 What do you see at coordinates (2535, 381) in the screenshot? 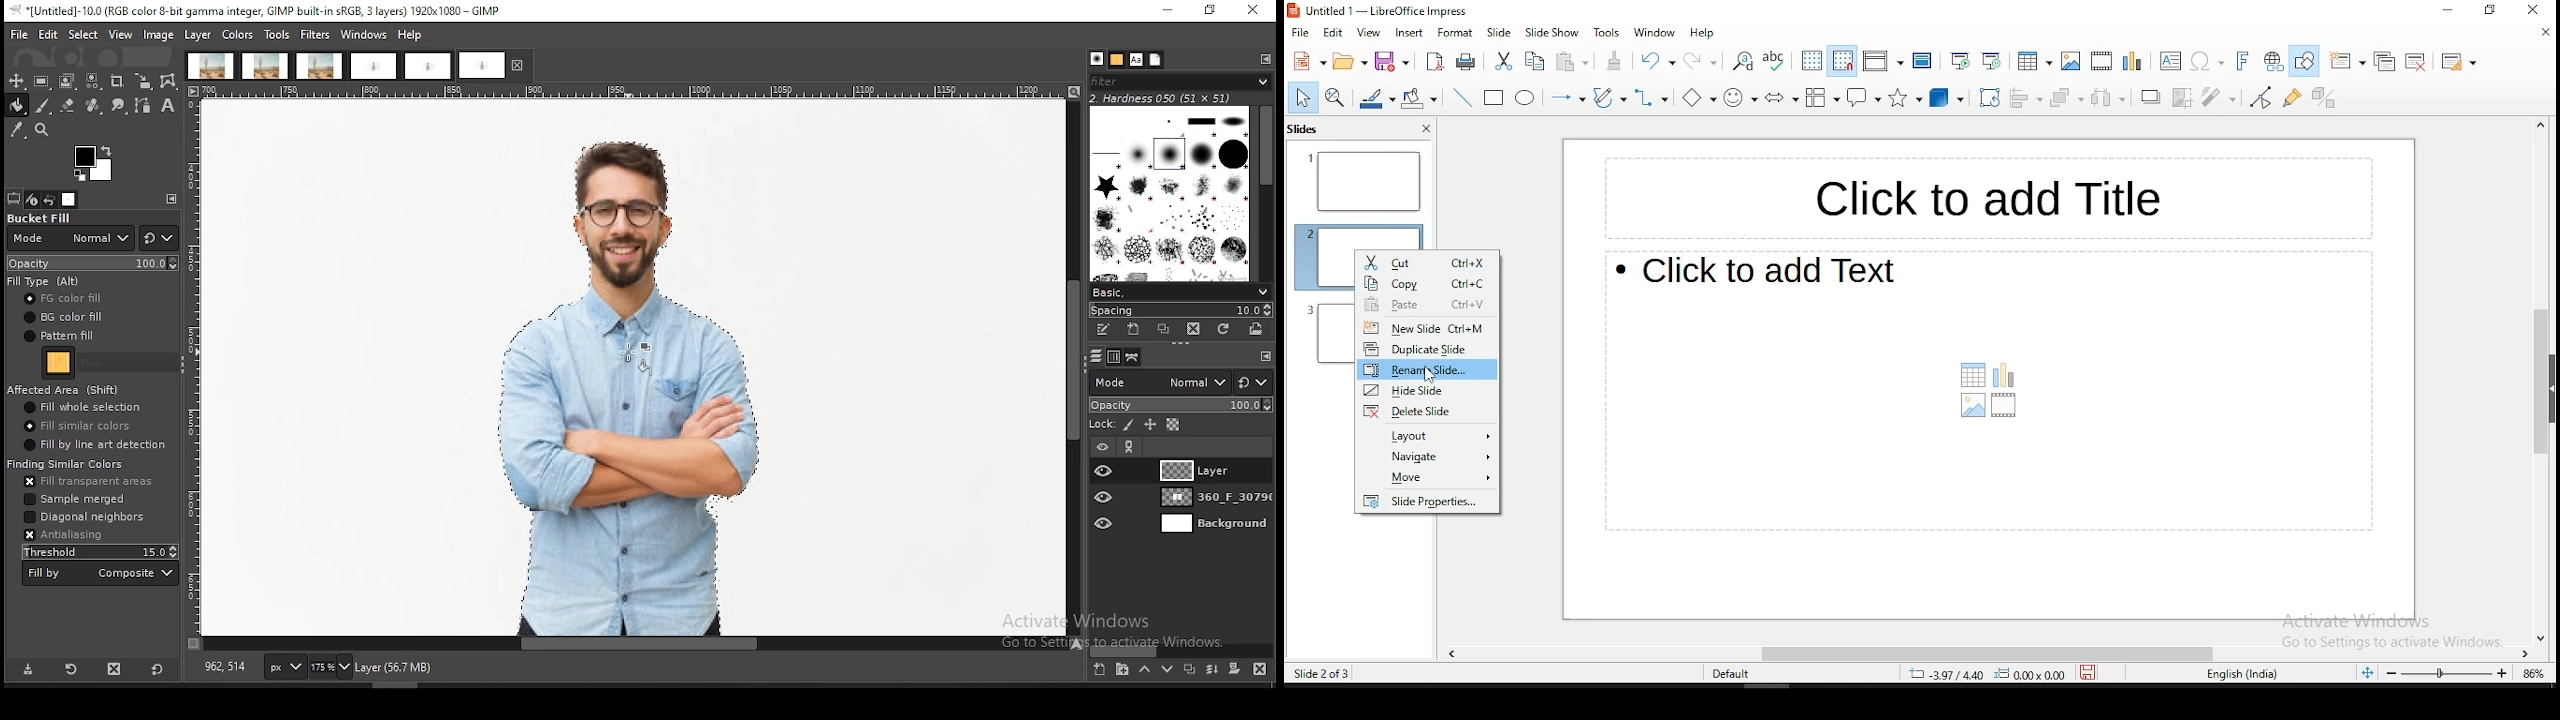
I see `scroll bar` at bounding box center [2535, 381].